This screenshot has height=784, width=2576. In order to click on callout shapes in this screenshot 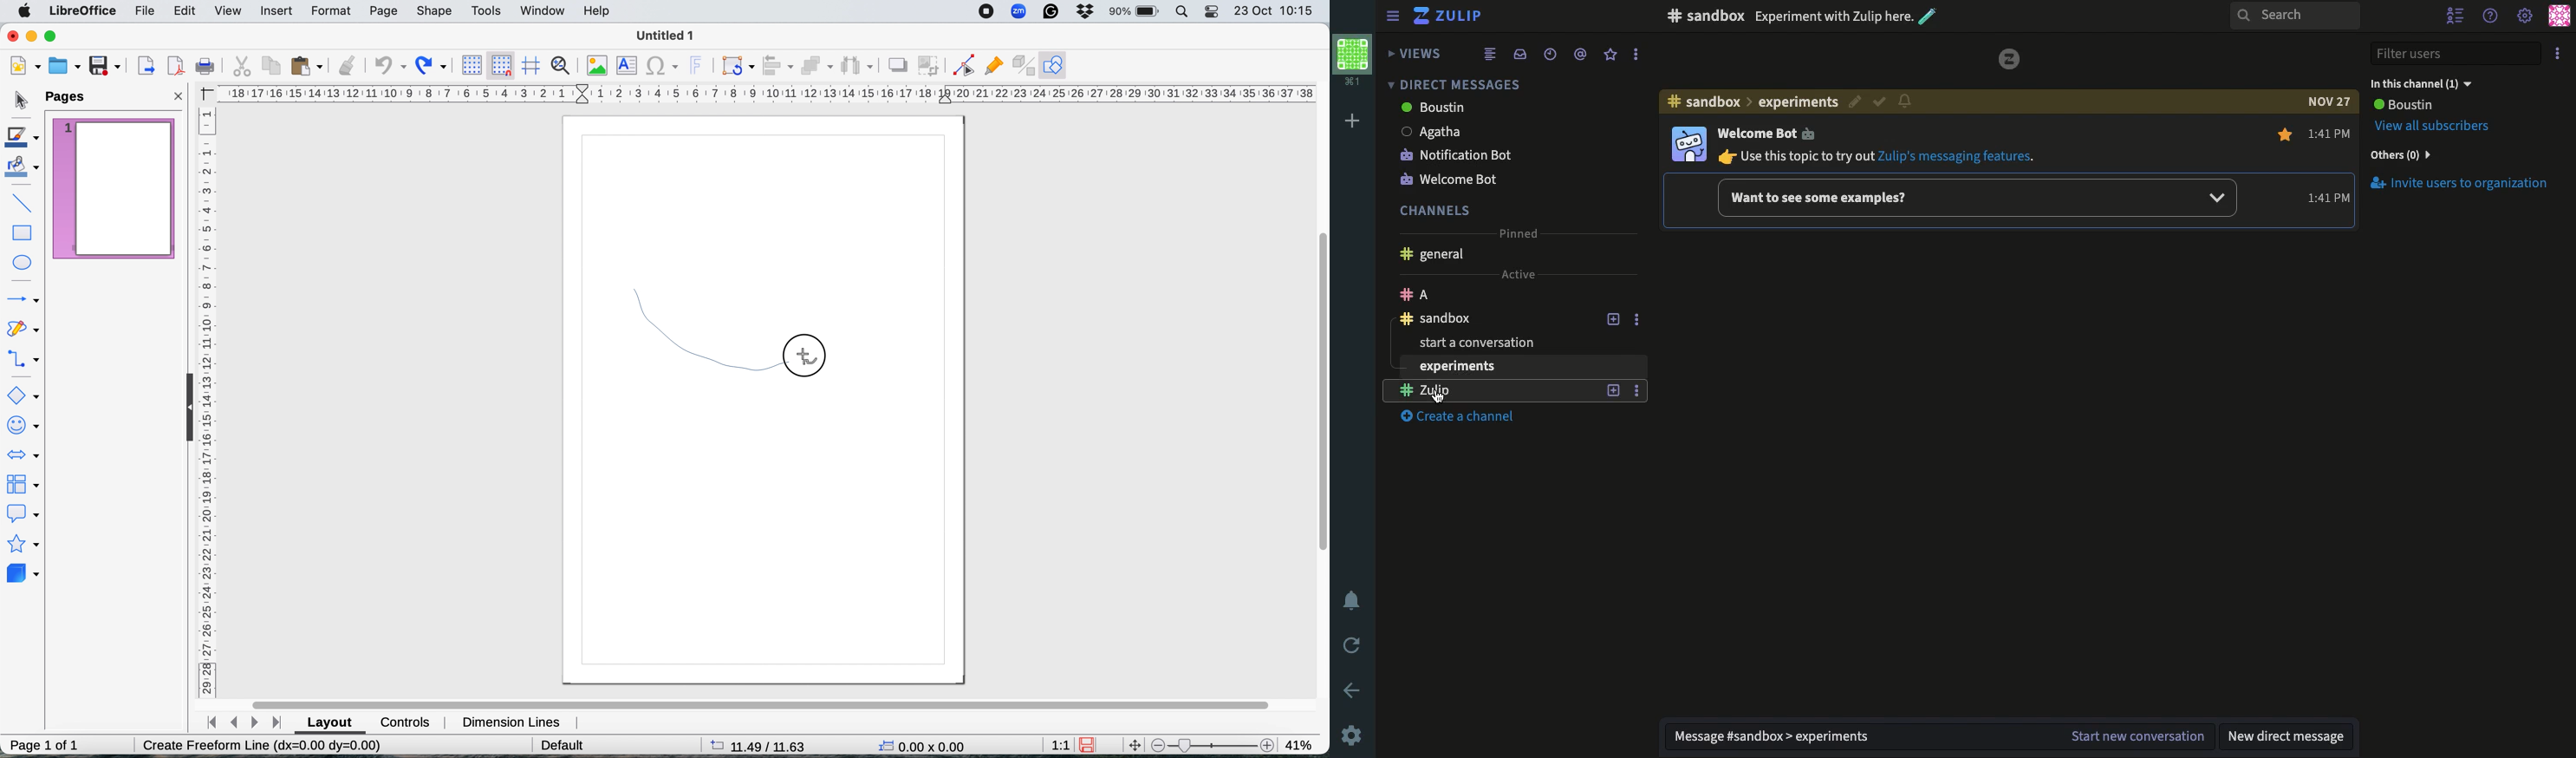, I will do `click(25, 516)`.